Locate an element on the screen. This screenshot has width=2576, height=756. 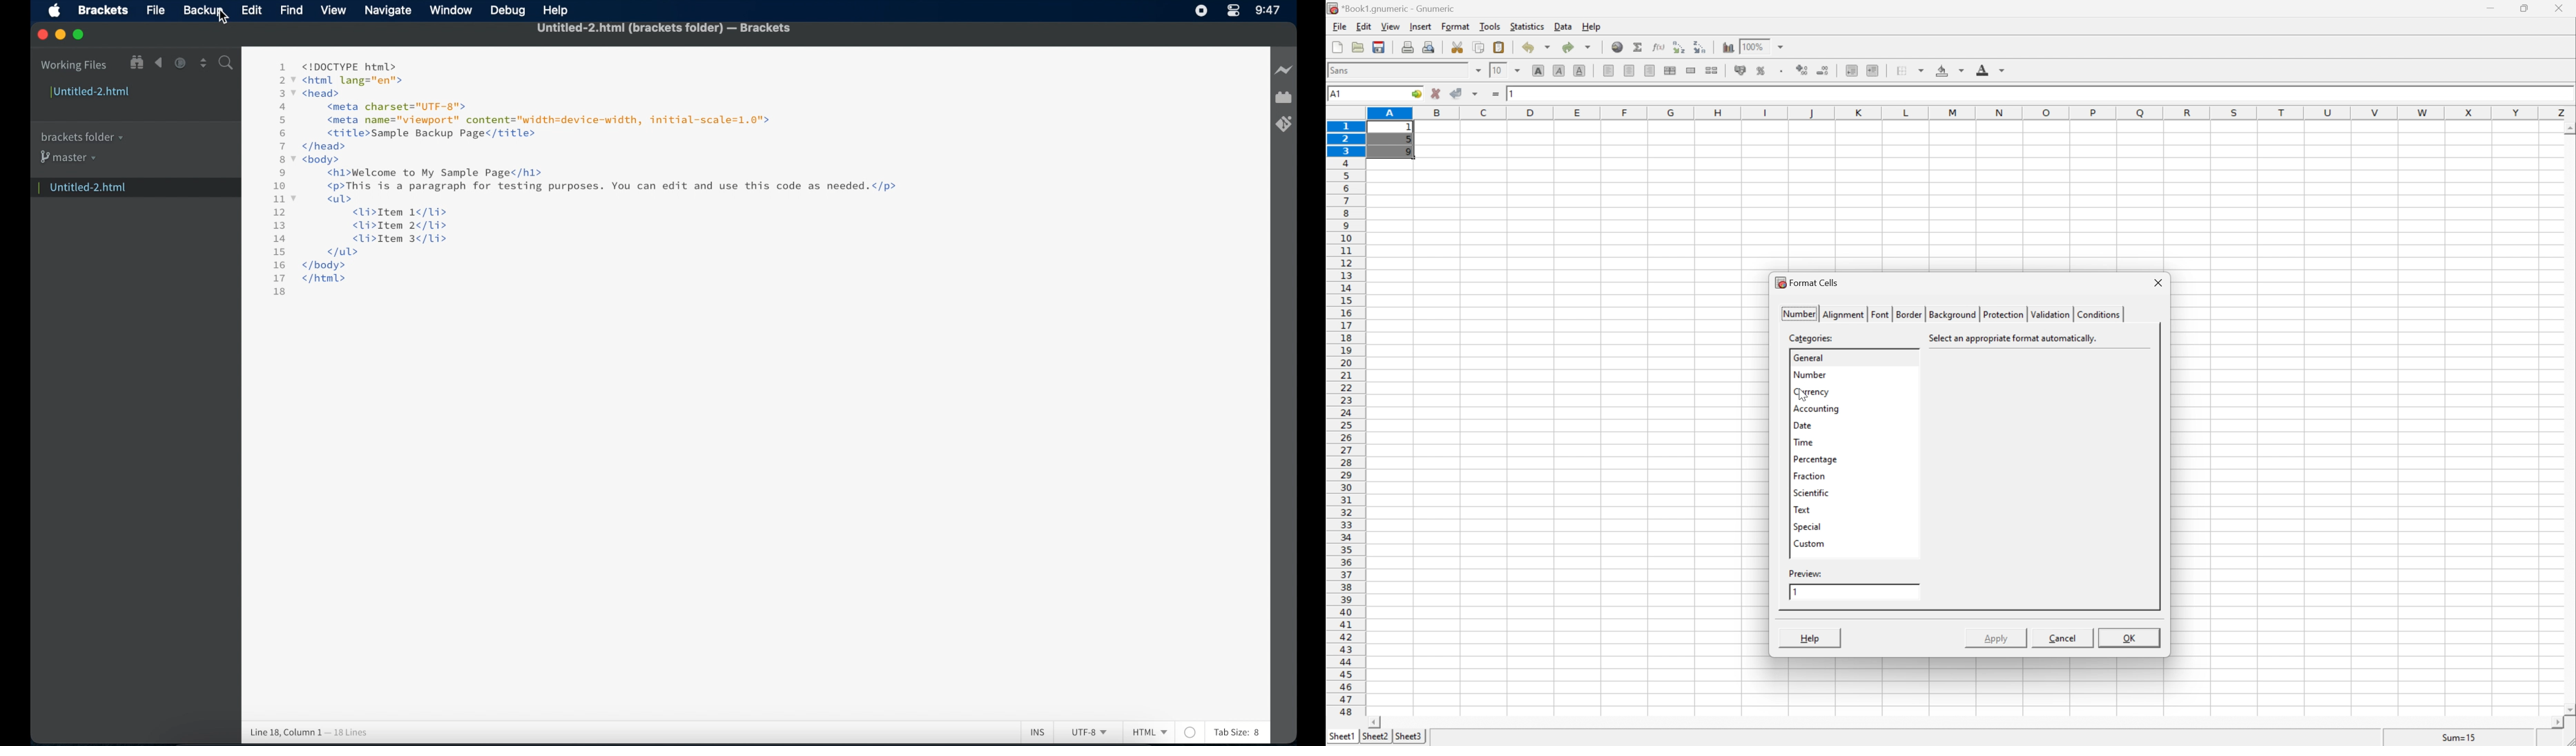
brackets folder menu is located at coordinates (81, 137).